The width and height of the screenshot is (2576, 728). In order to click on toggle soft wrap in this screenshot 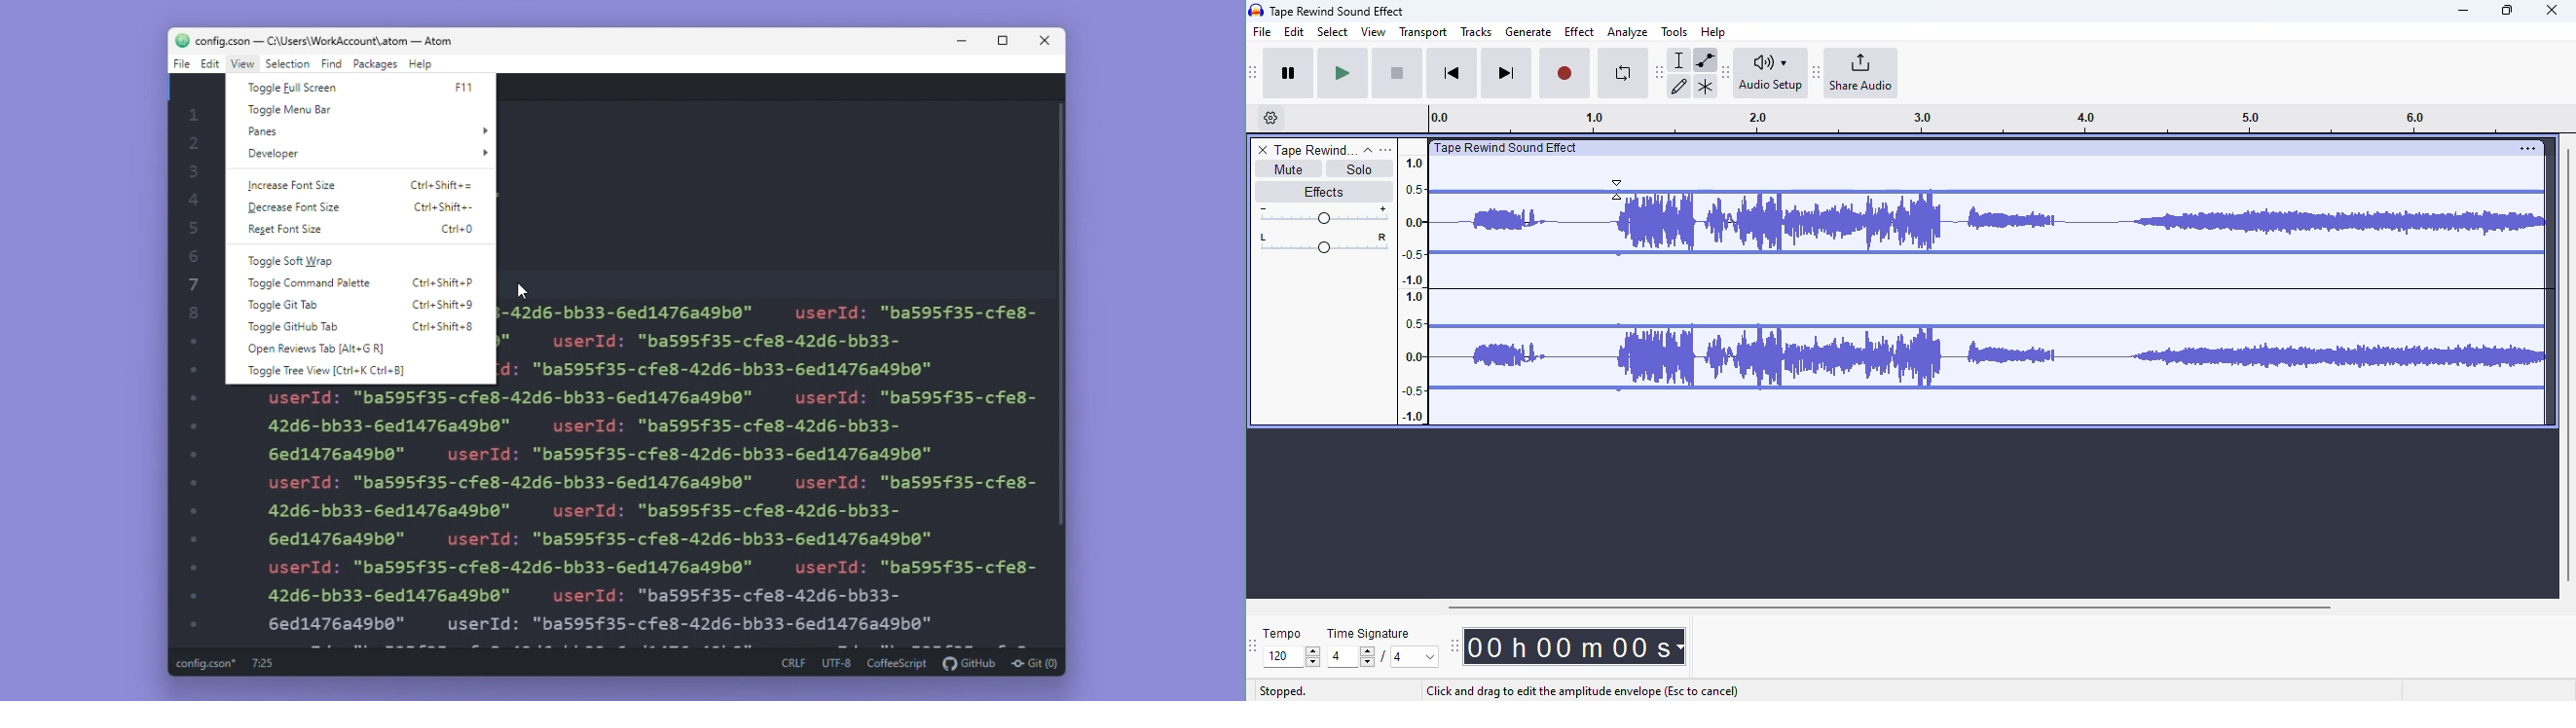, I will do `click(302, 261)`.